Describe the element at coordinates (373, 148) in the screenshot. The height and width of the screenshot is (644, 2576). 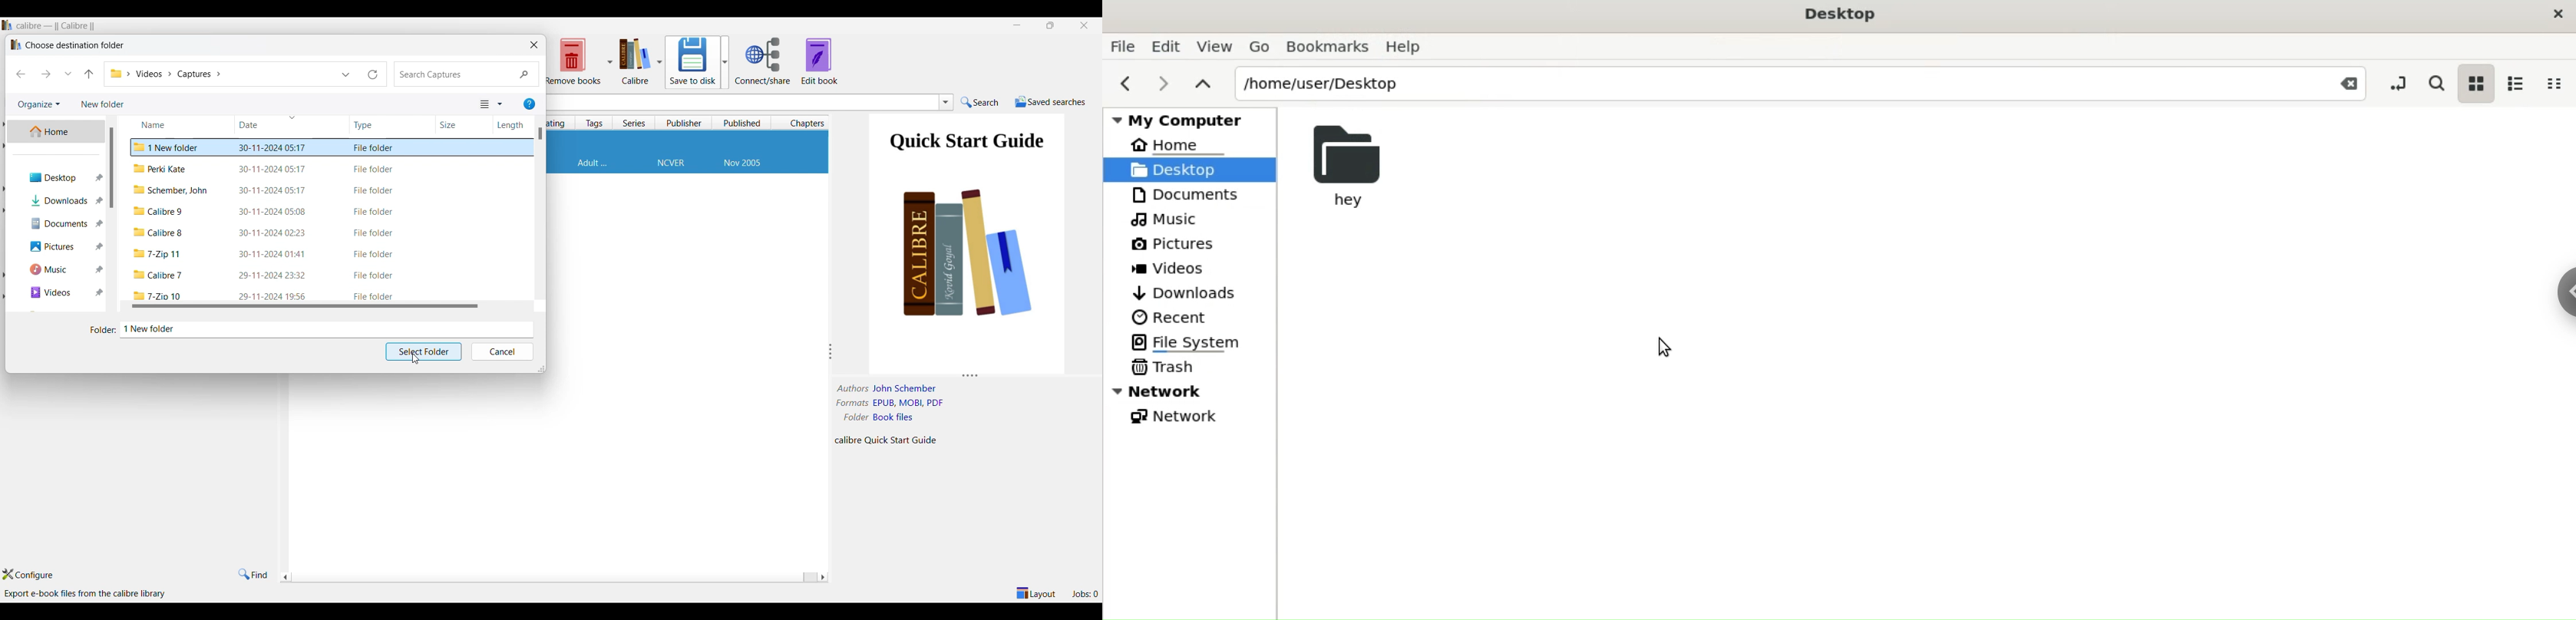
I see `file folder` at that location.